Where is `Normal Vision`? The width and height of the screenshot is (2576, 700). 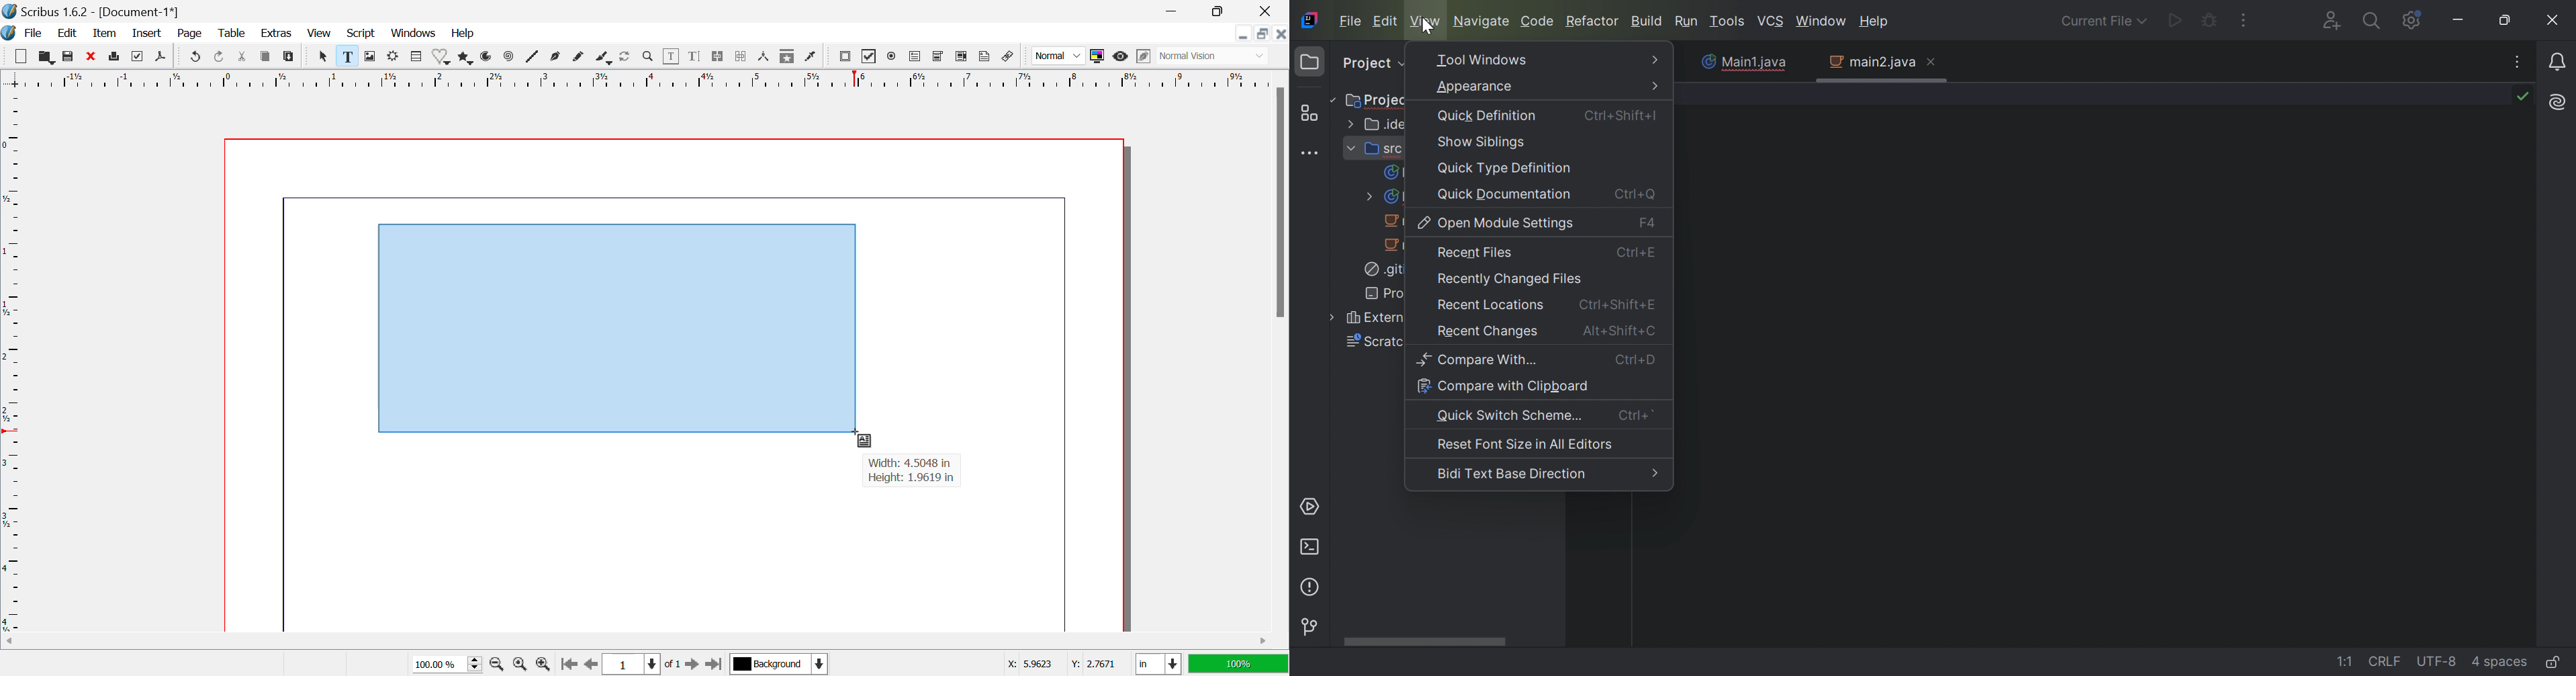
Normal Vision is located at coordinates (1215, 57).